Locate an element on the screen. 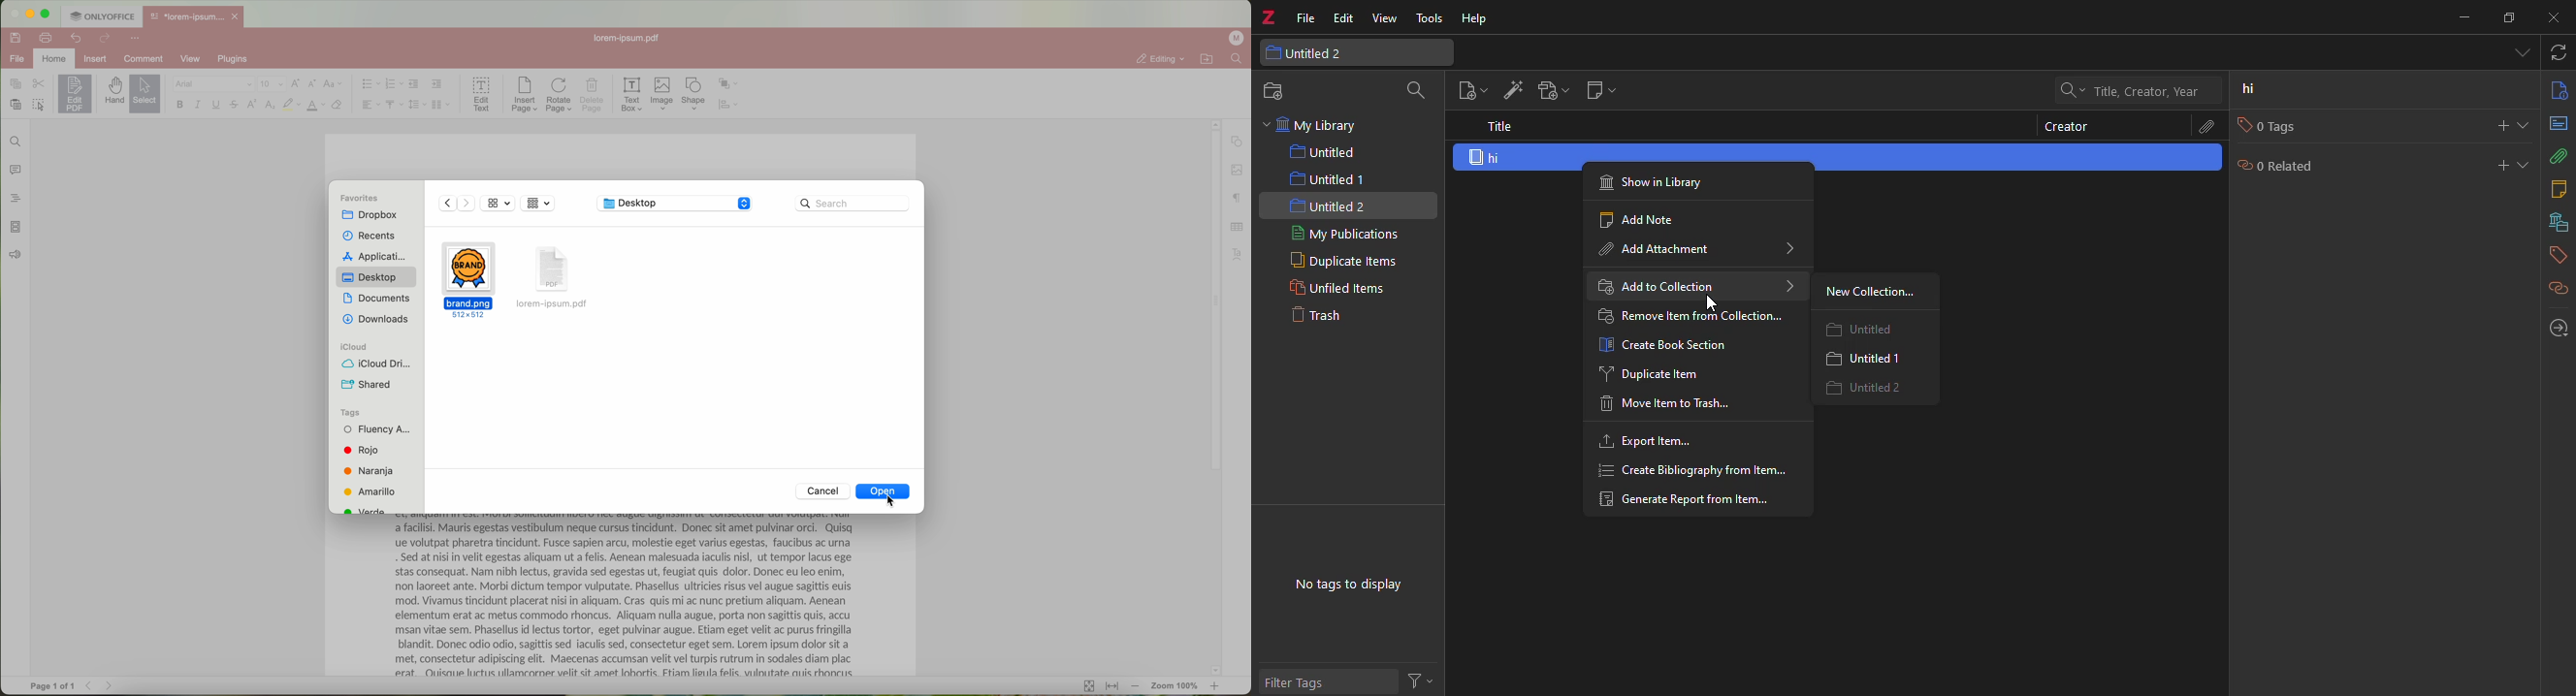 This screenshot has width=2576, height=700. cursor is located at coordinates (1710, 302).